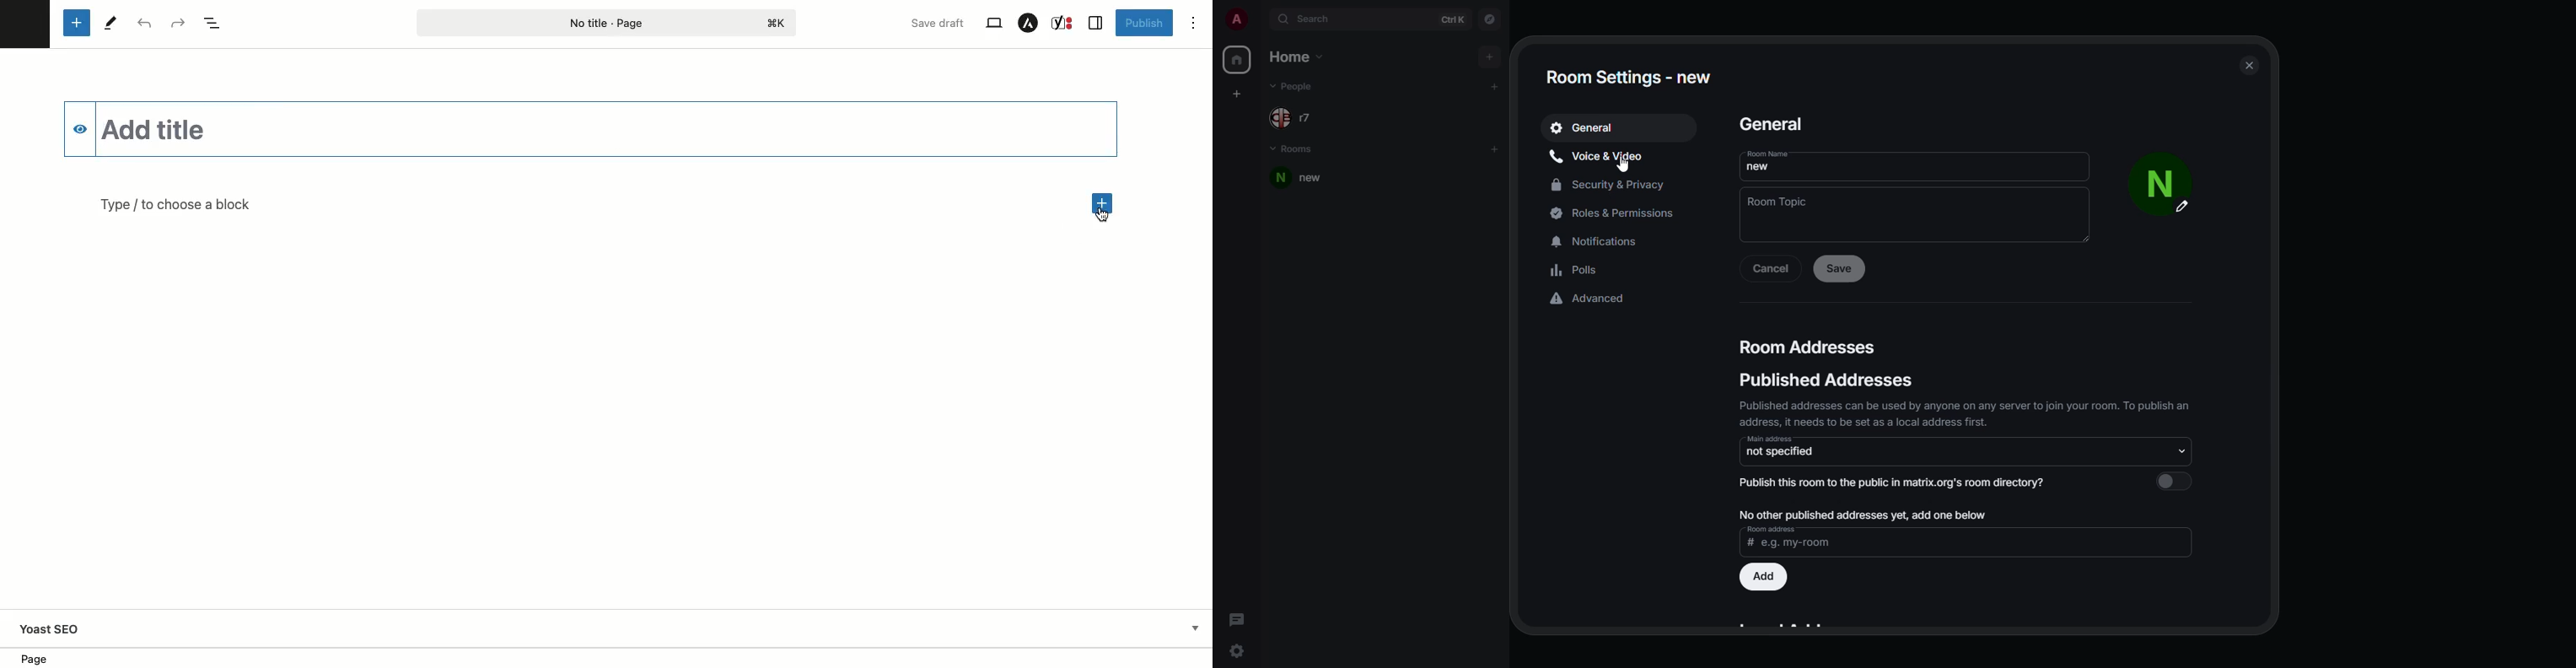 The image size is (2576, 672). I want to click on Options, so click(1193, 23).